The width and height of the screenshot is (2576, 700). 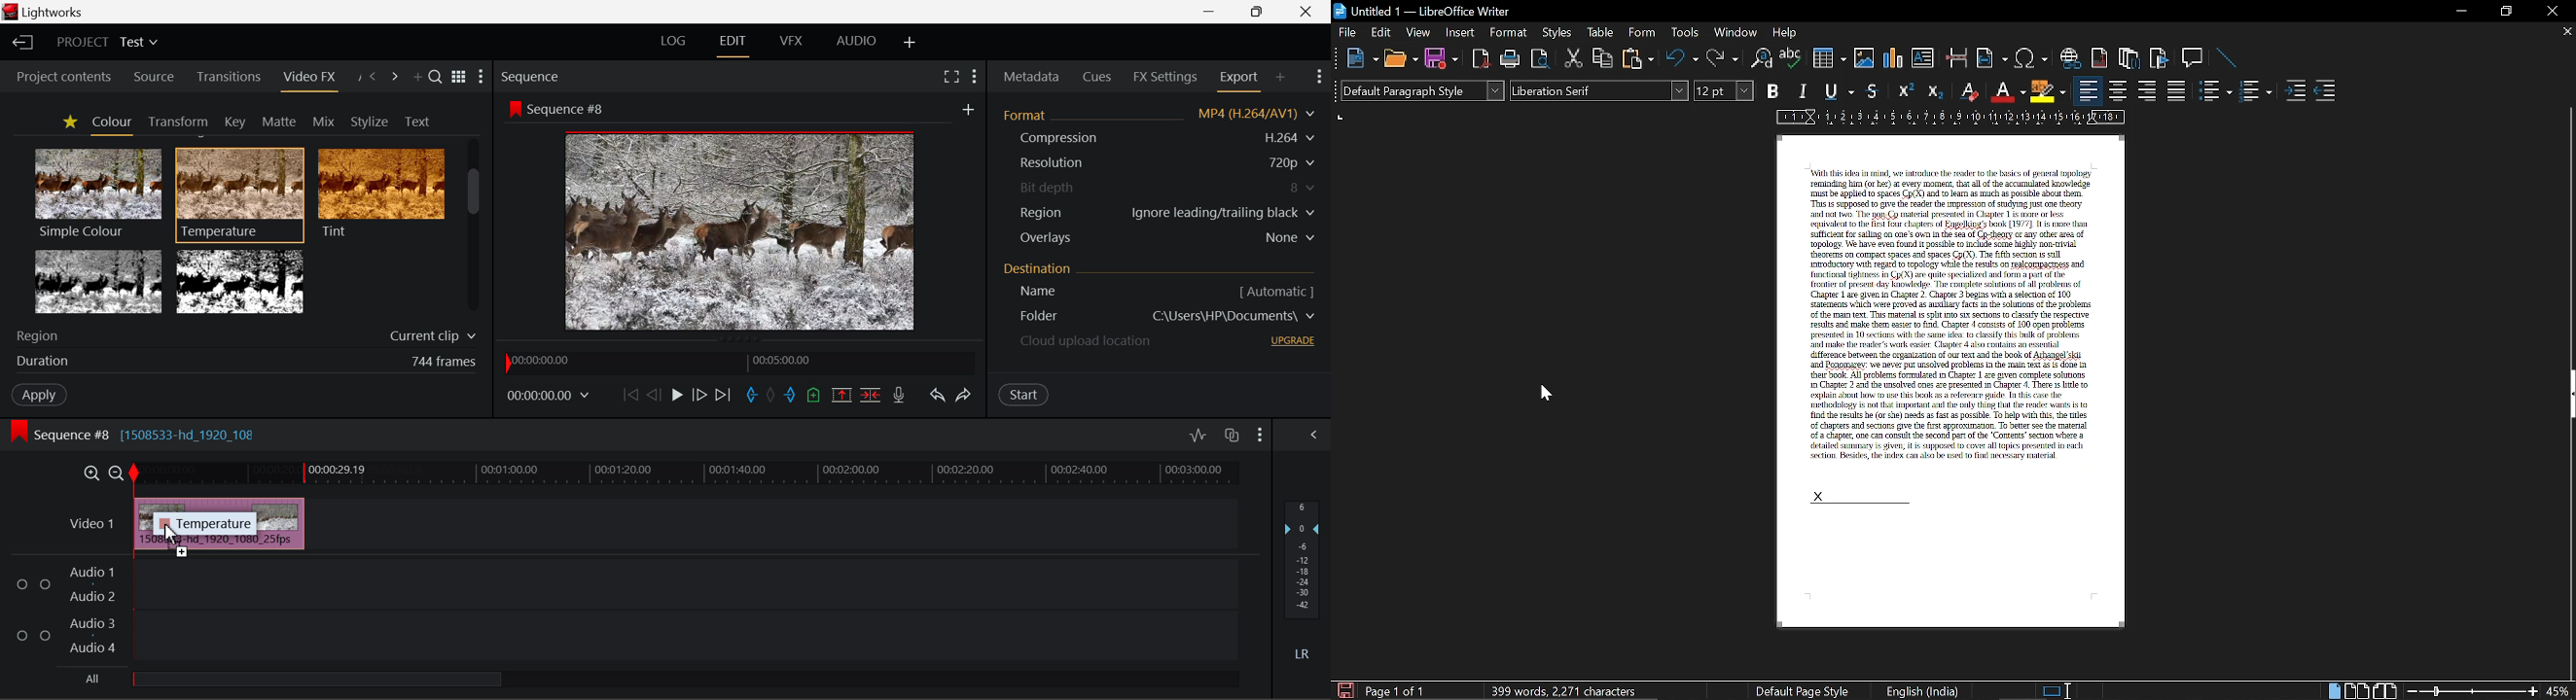 I want to click on AUDIO Layout, so click(x=856, y=40).